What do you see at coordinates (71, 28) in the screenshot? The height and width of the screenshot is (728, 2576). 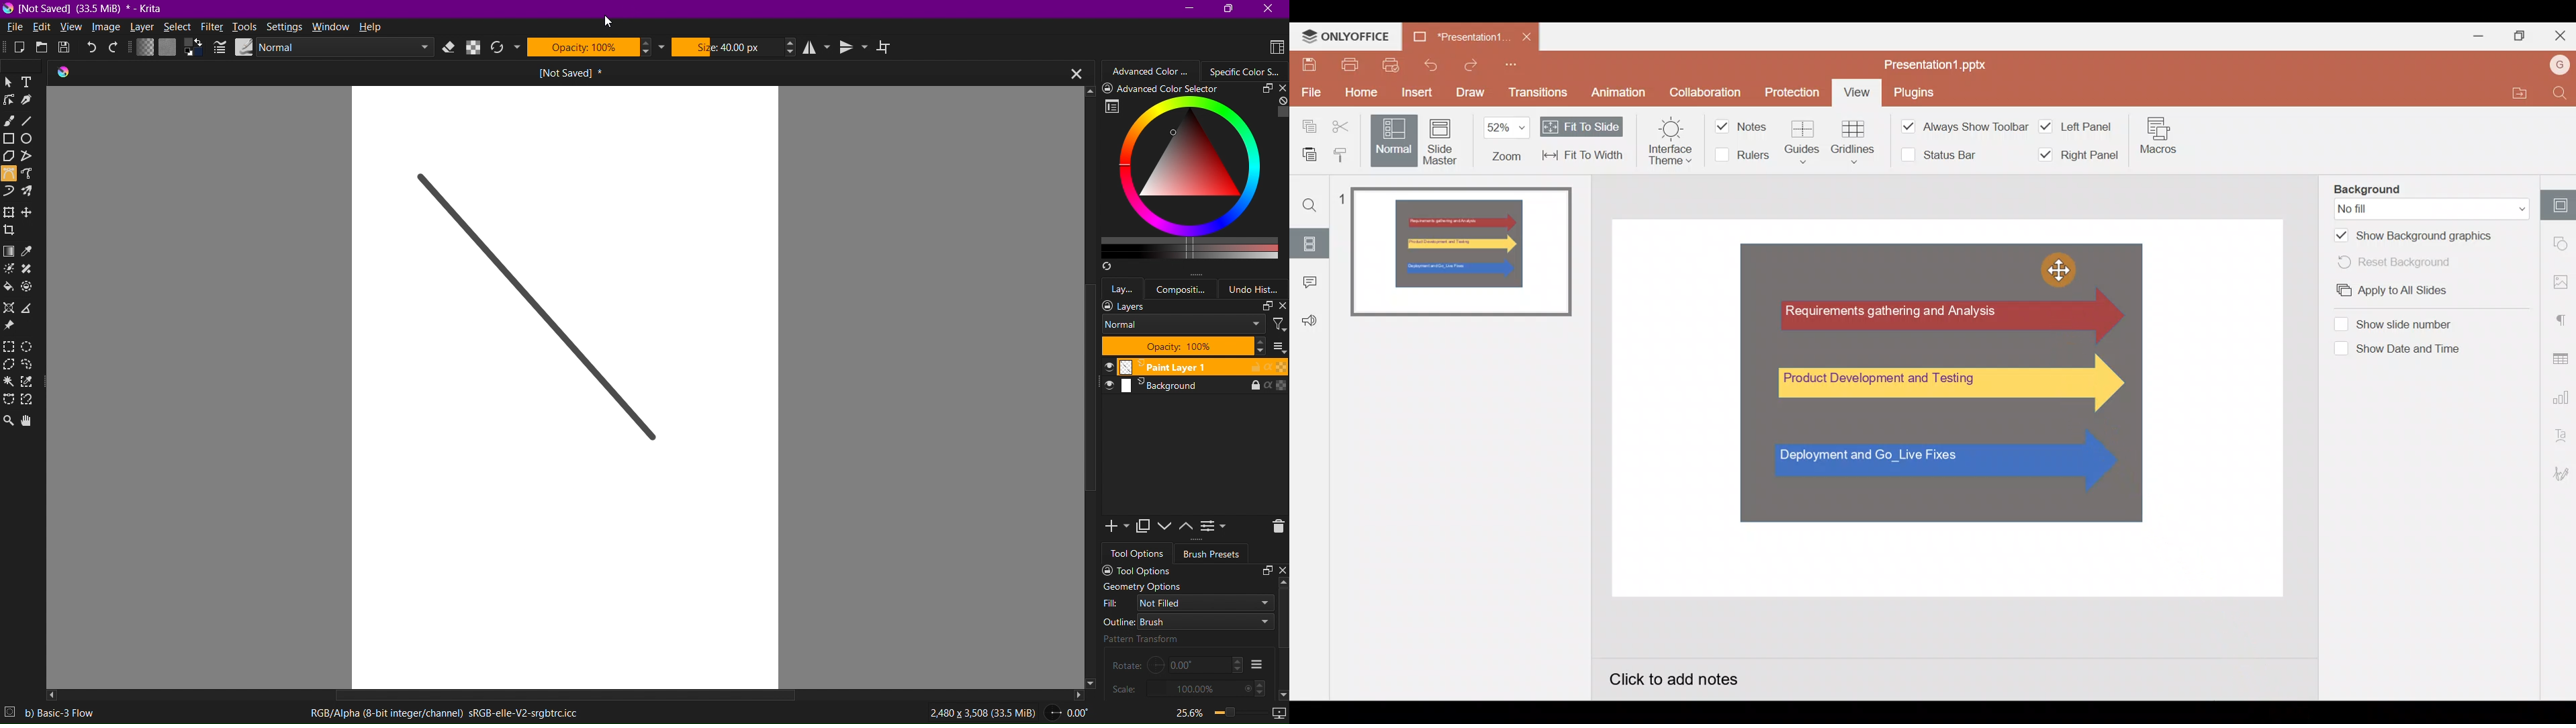 I see `View` at bounding box center [71, 28].